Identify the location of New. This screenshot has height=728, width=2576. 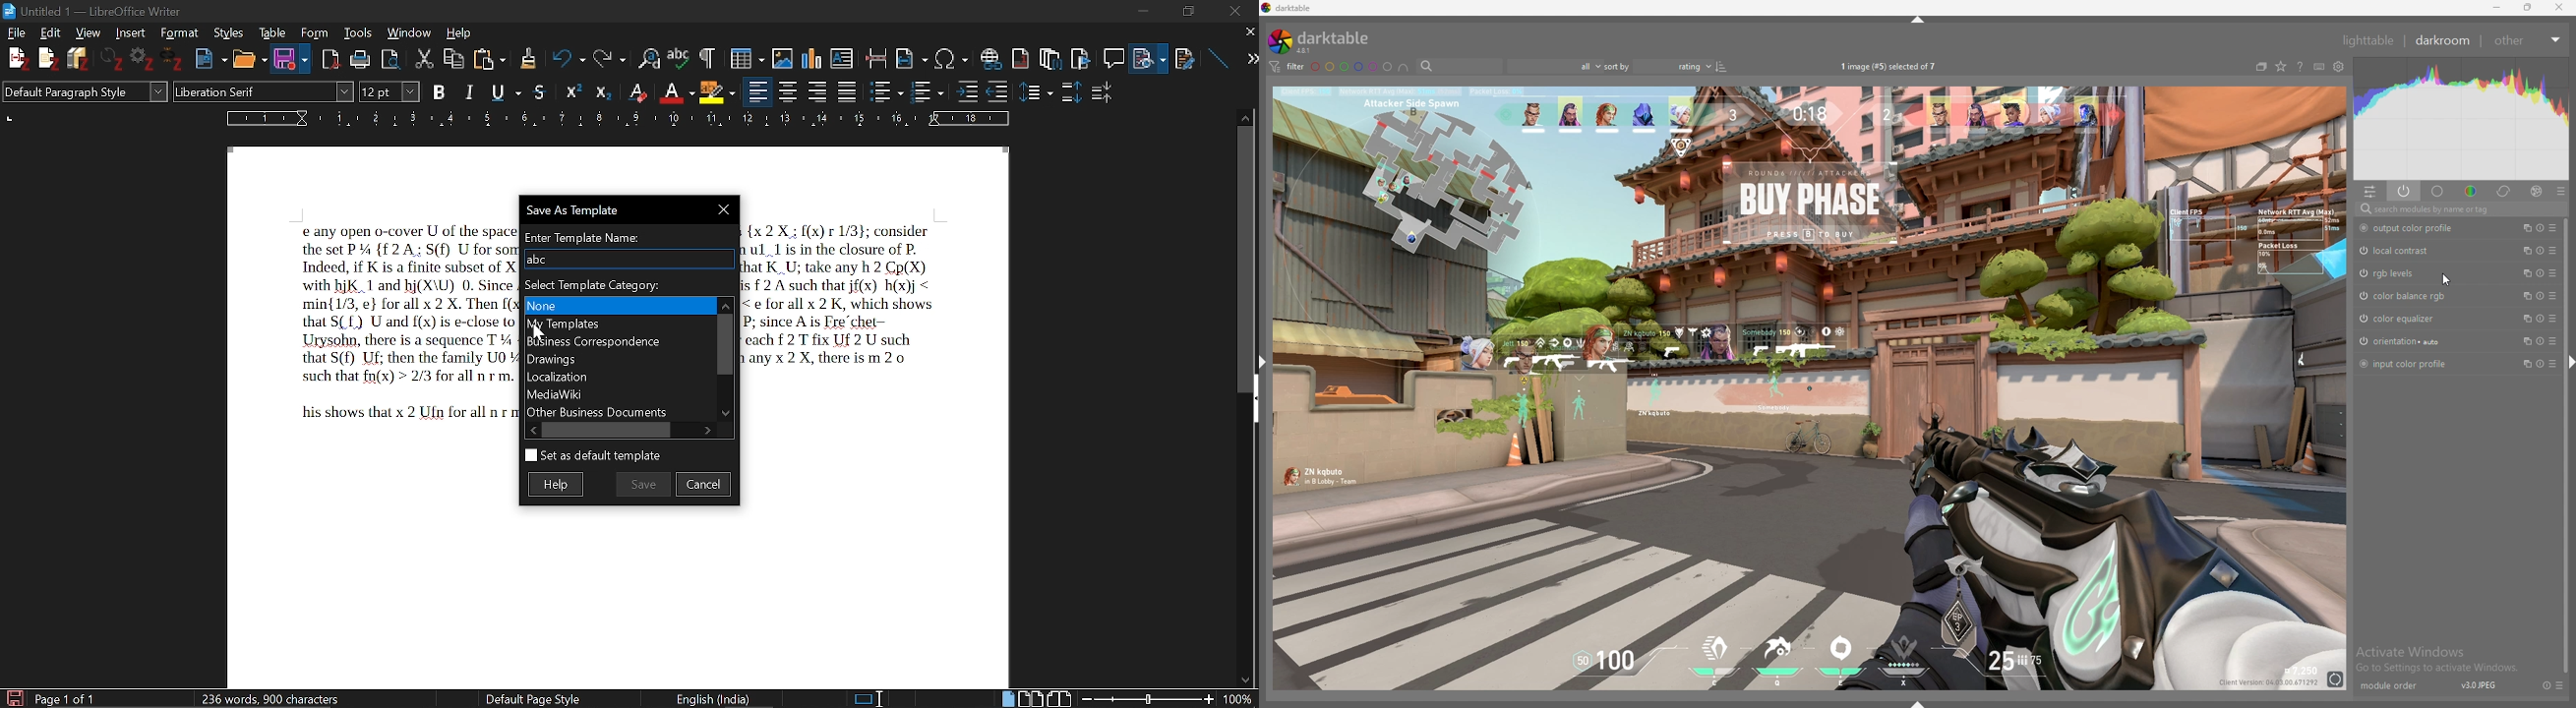
(210, 57).